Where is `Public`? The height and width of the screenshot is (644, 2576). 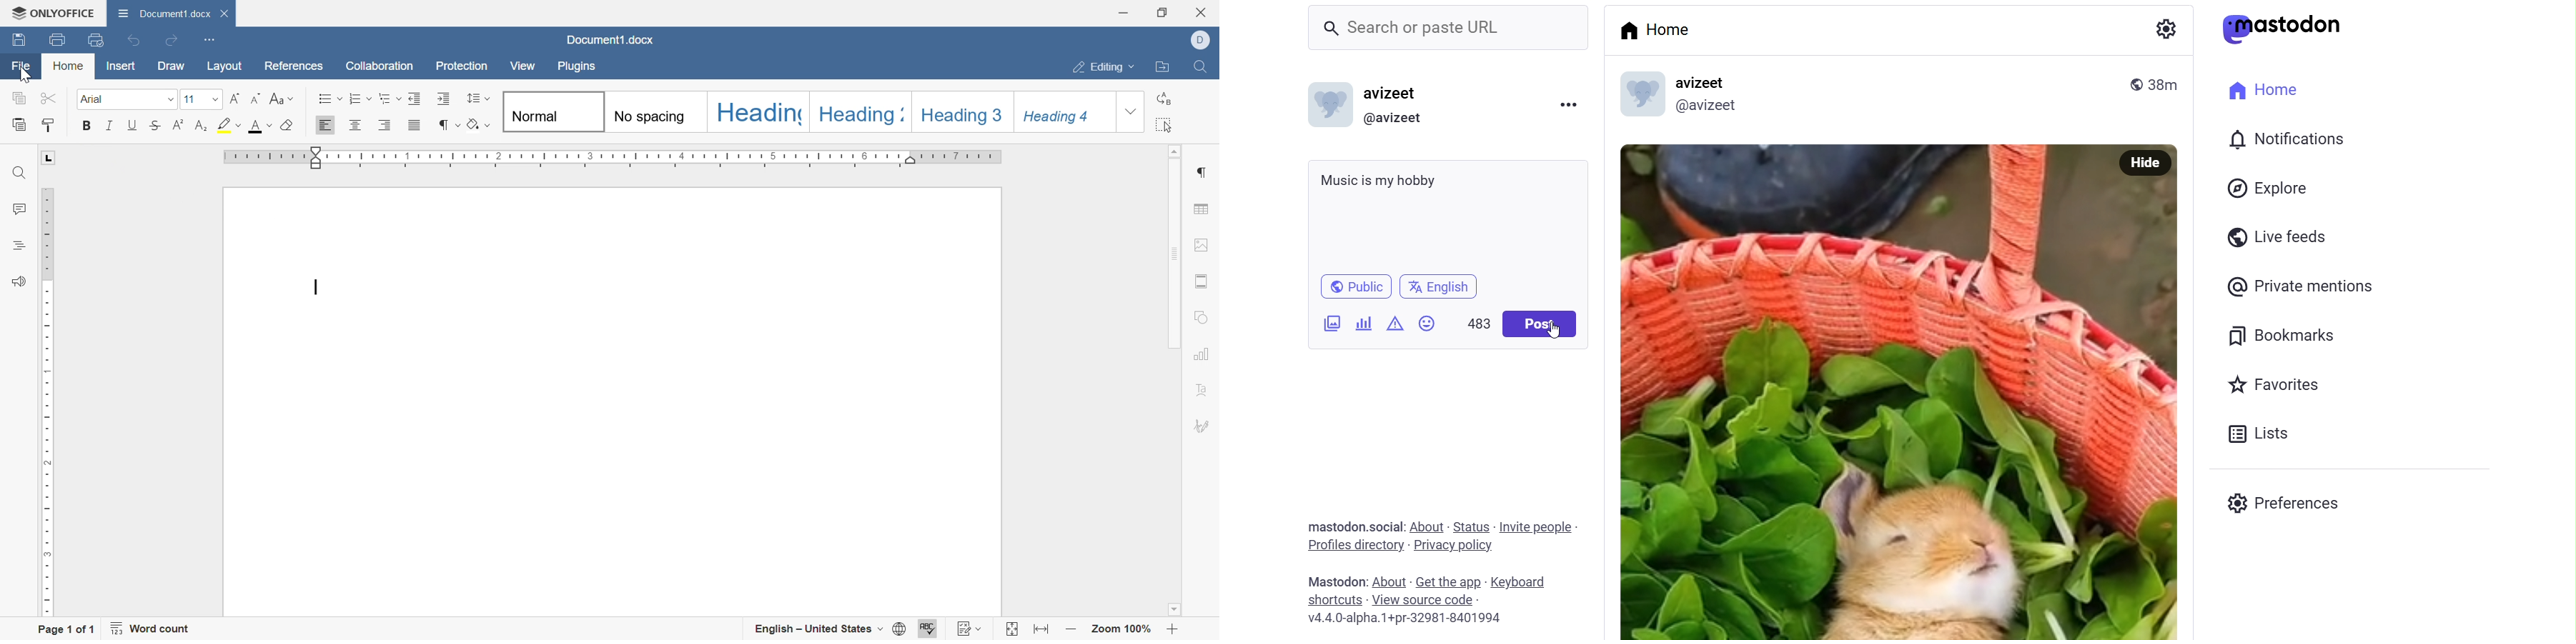 Public is located at coordinates (1358, 285).